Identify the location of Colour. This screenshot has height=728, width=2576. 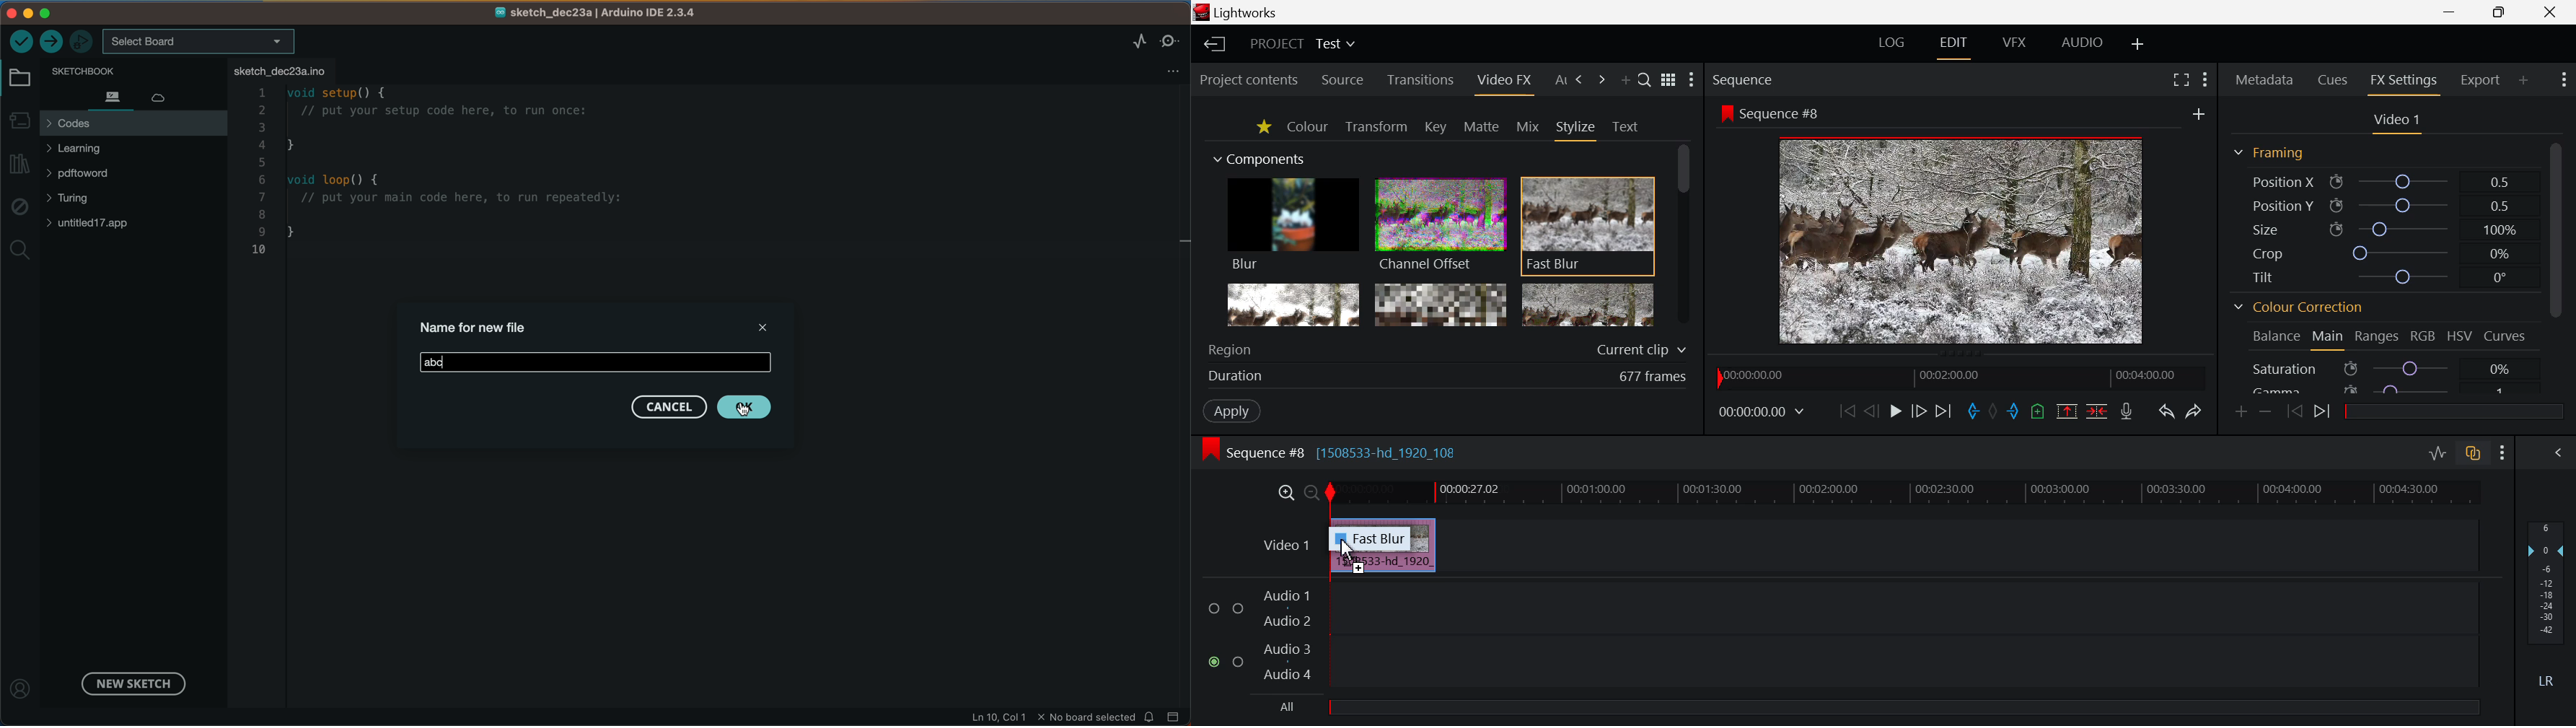
(1309, 128).